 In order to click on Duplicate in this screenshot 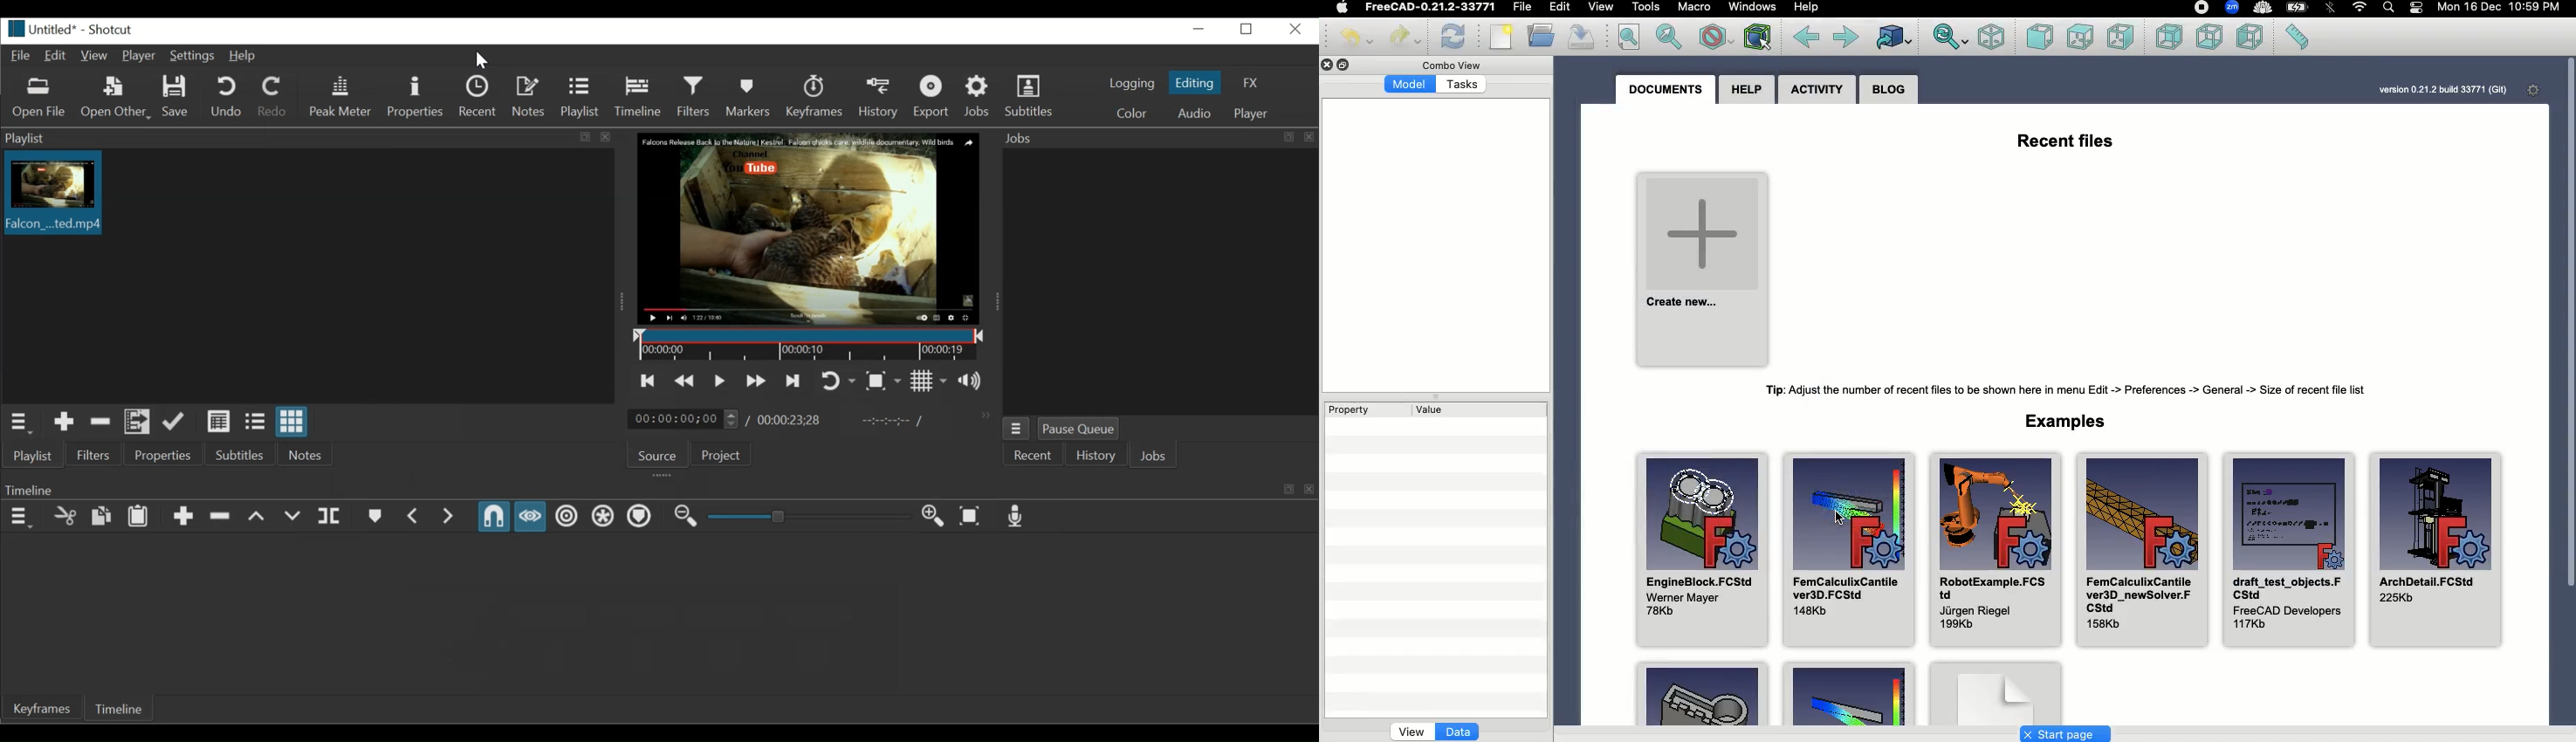, I will do `click(1346, 65)`.